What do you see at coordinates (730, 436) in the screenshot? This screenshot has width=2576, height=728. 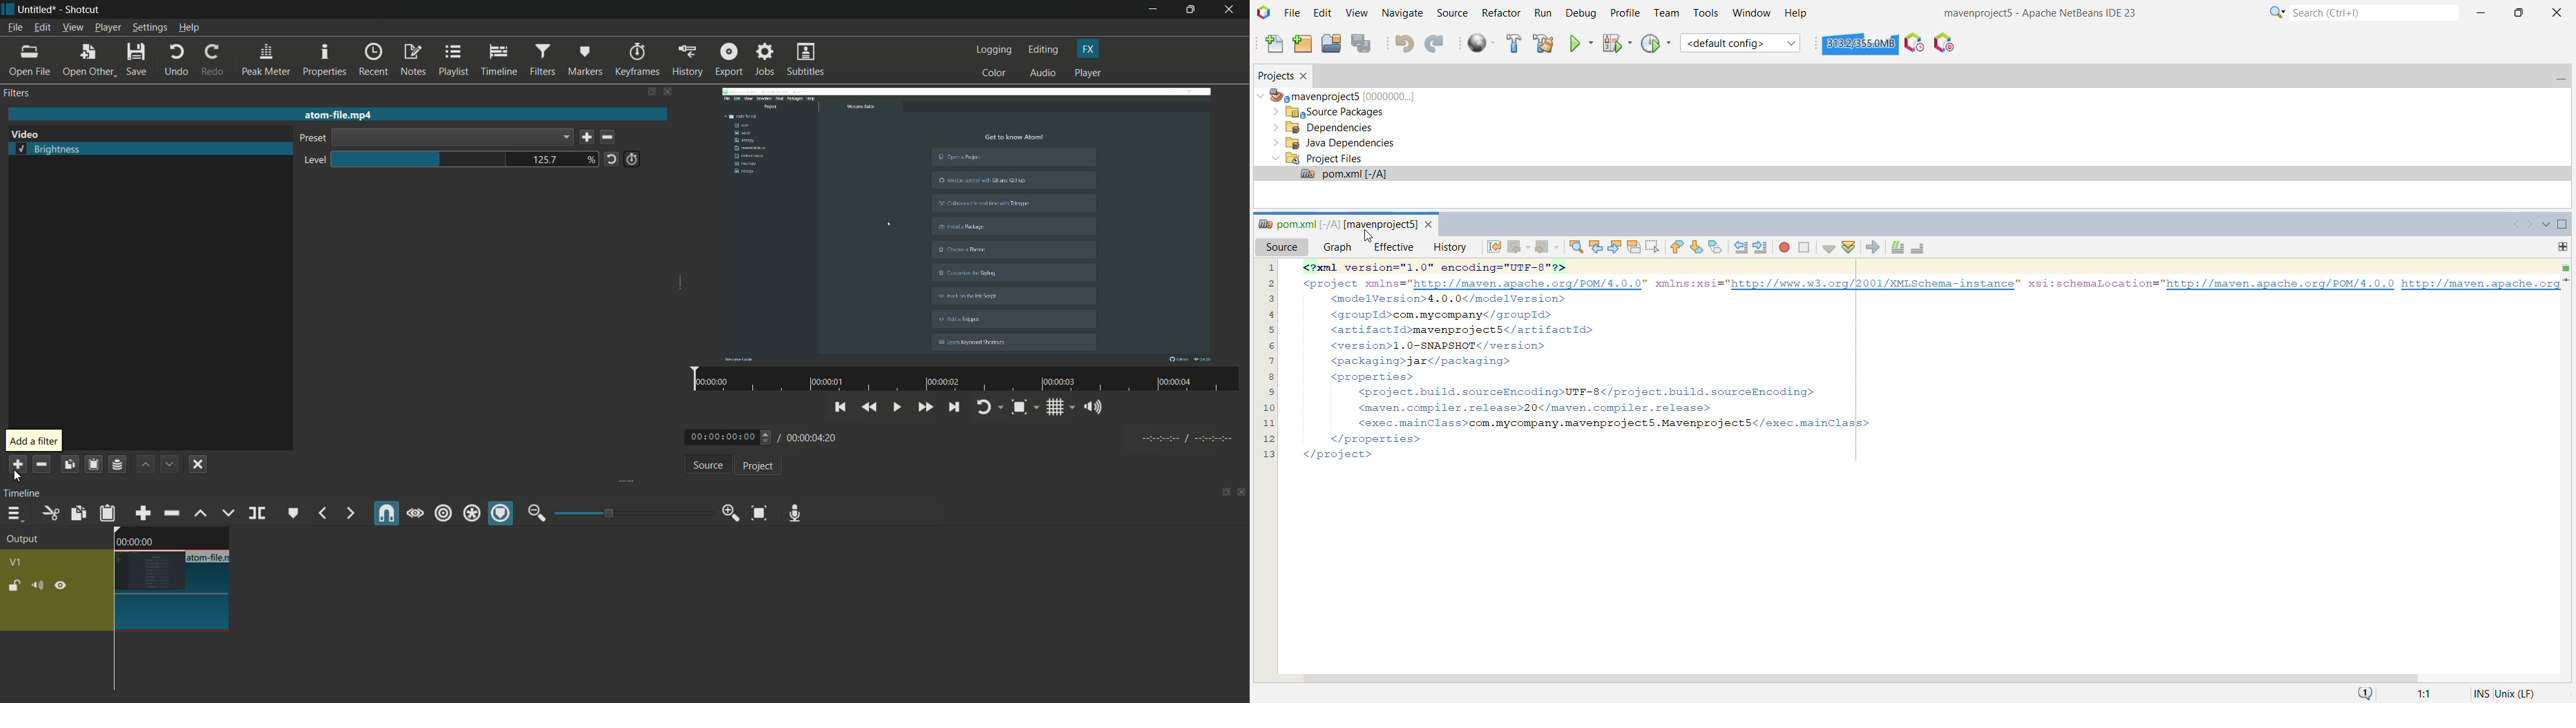 I see `00:00:00:00 (current time)` at bounding box center [730, 436].